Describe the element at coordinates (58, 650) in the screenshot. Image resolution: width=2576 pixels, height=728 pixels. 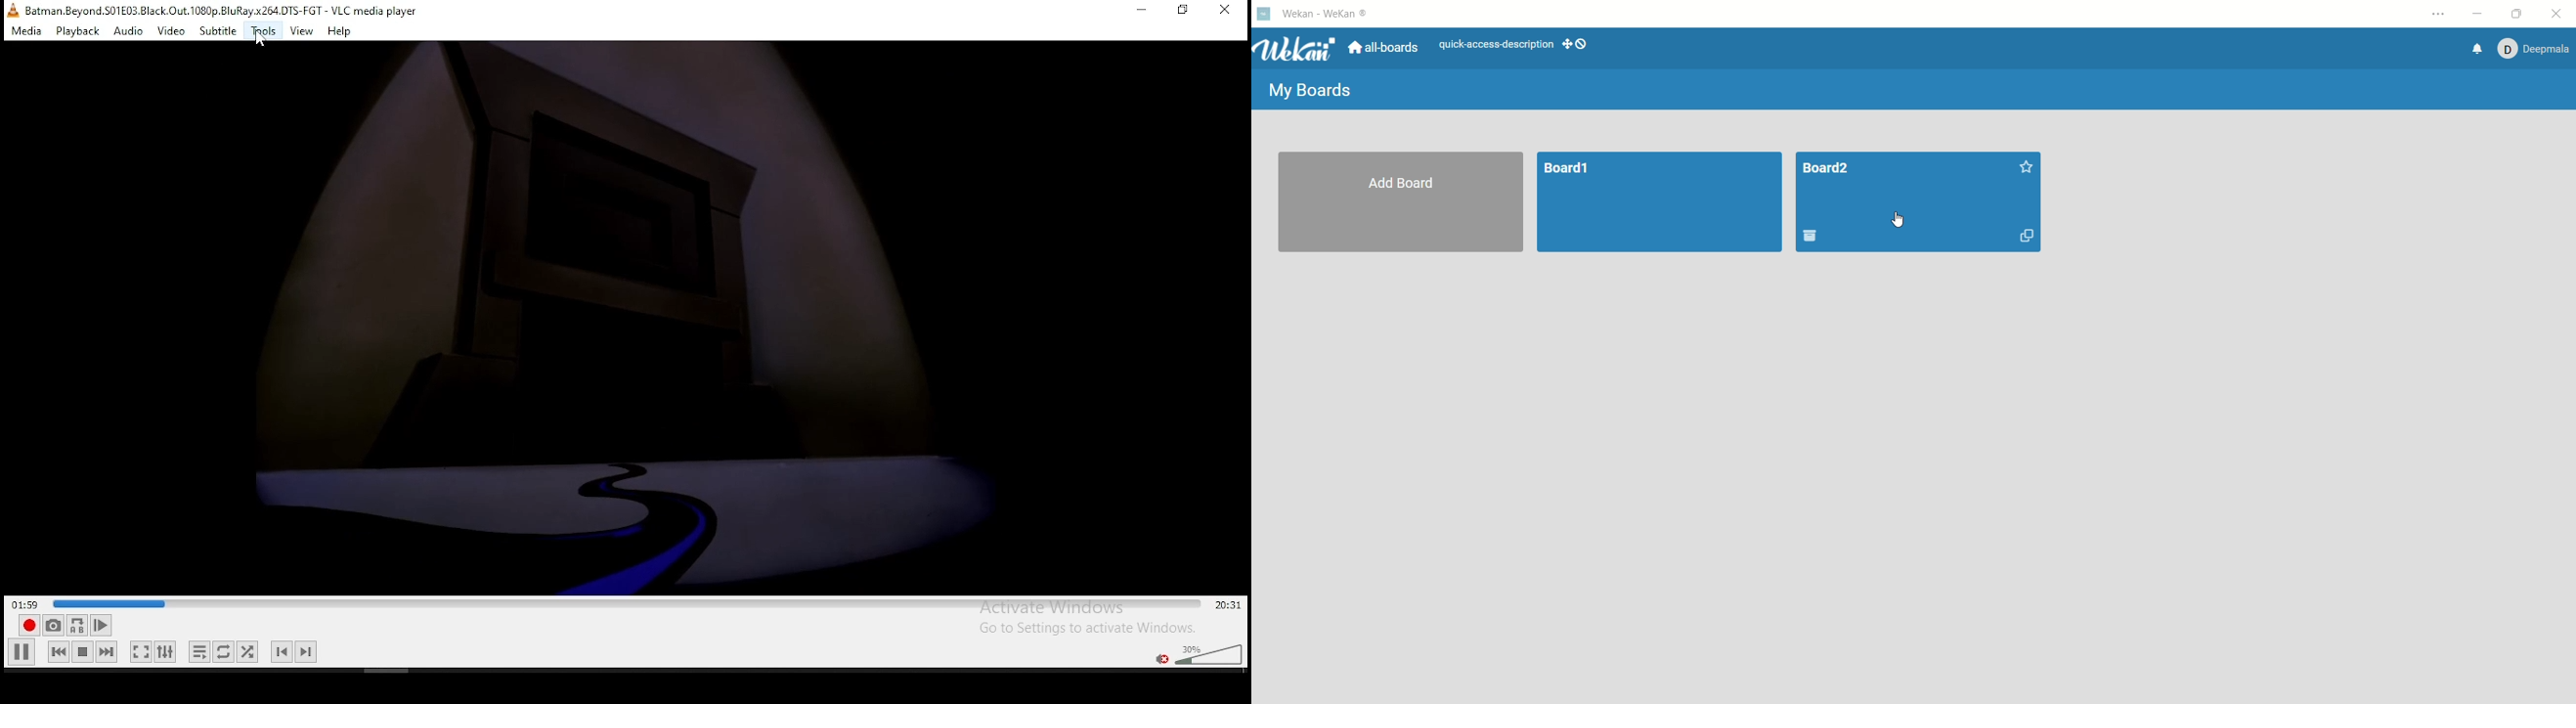
I see `previous track in playlist. Skips backward when held` at that location.